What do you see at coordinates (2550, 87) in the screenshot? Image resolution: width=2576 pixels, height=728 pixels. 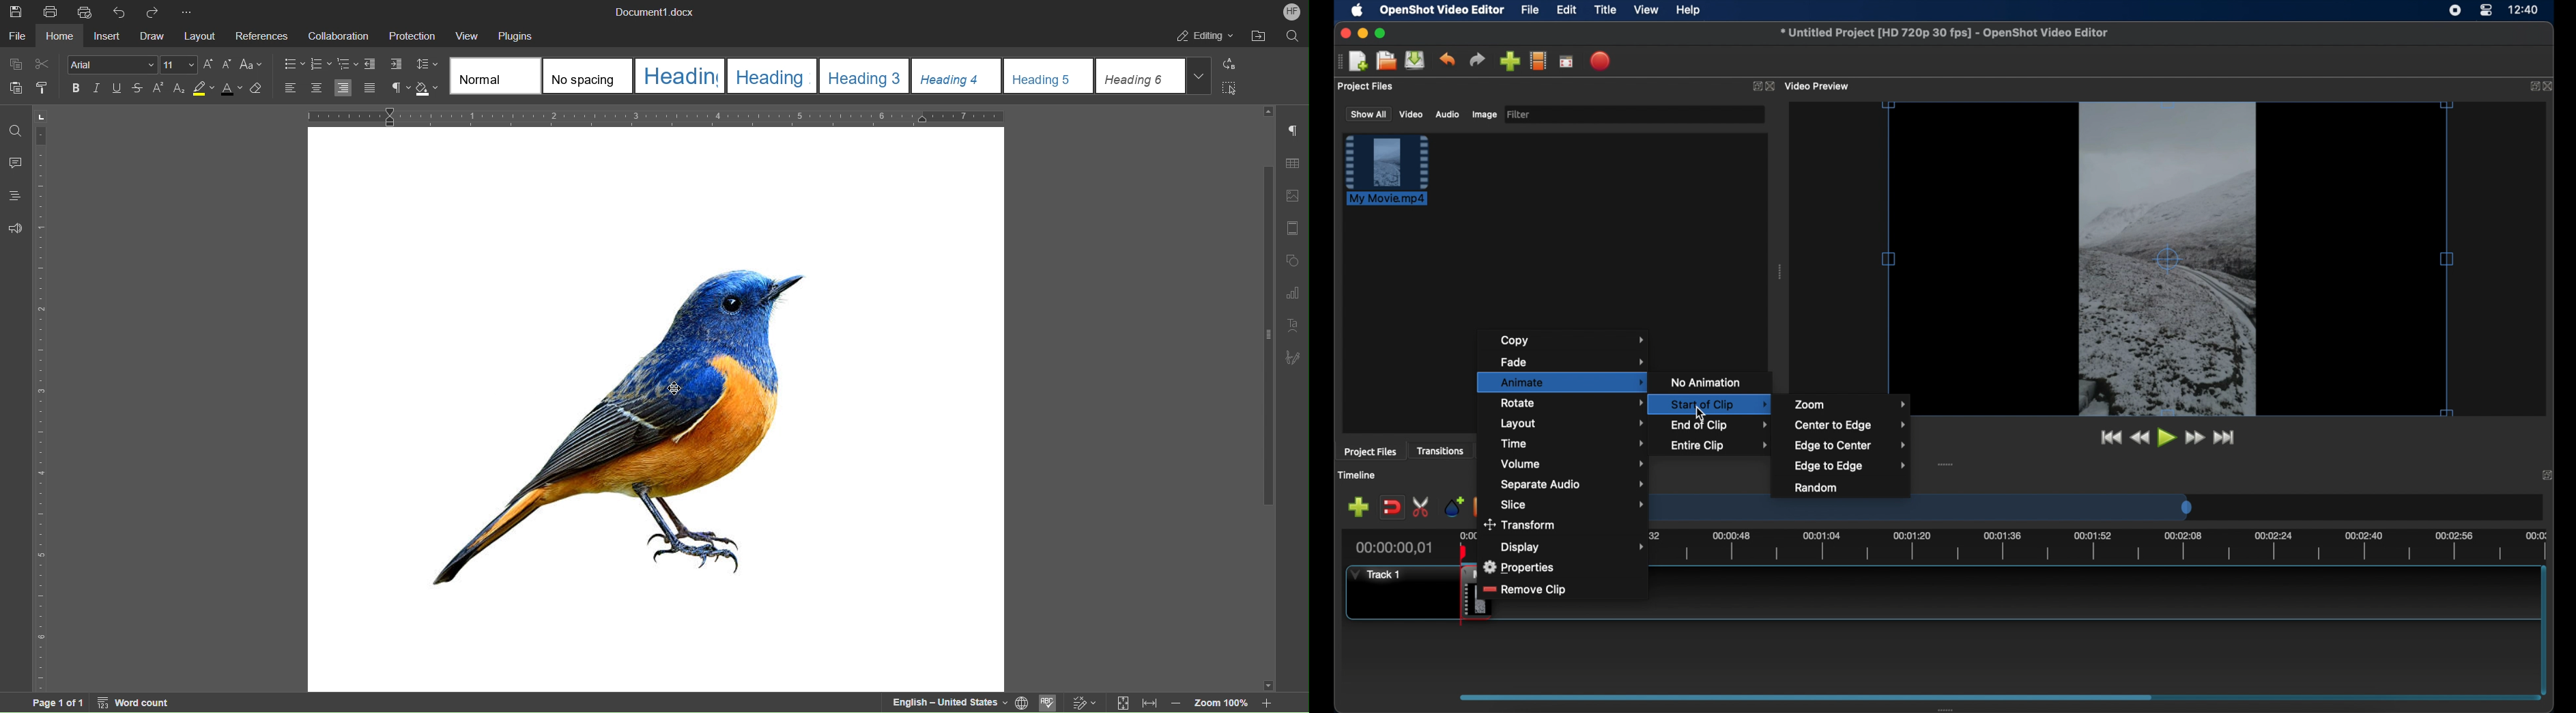 I see `close` at bounding box center [2550, 87].